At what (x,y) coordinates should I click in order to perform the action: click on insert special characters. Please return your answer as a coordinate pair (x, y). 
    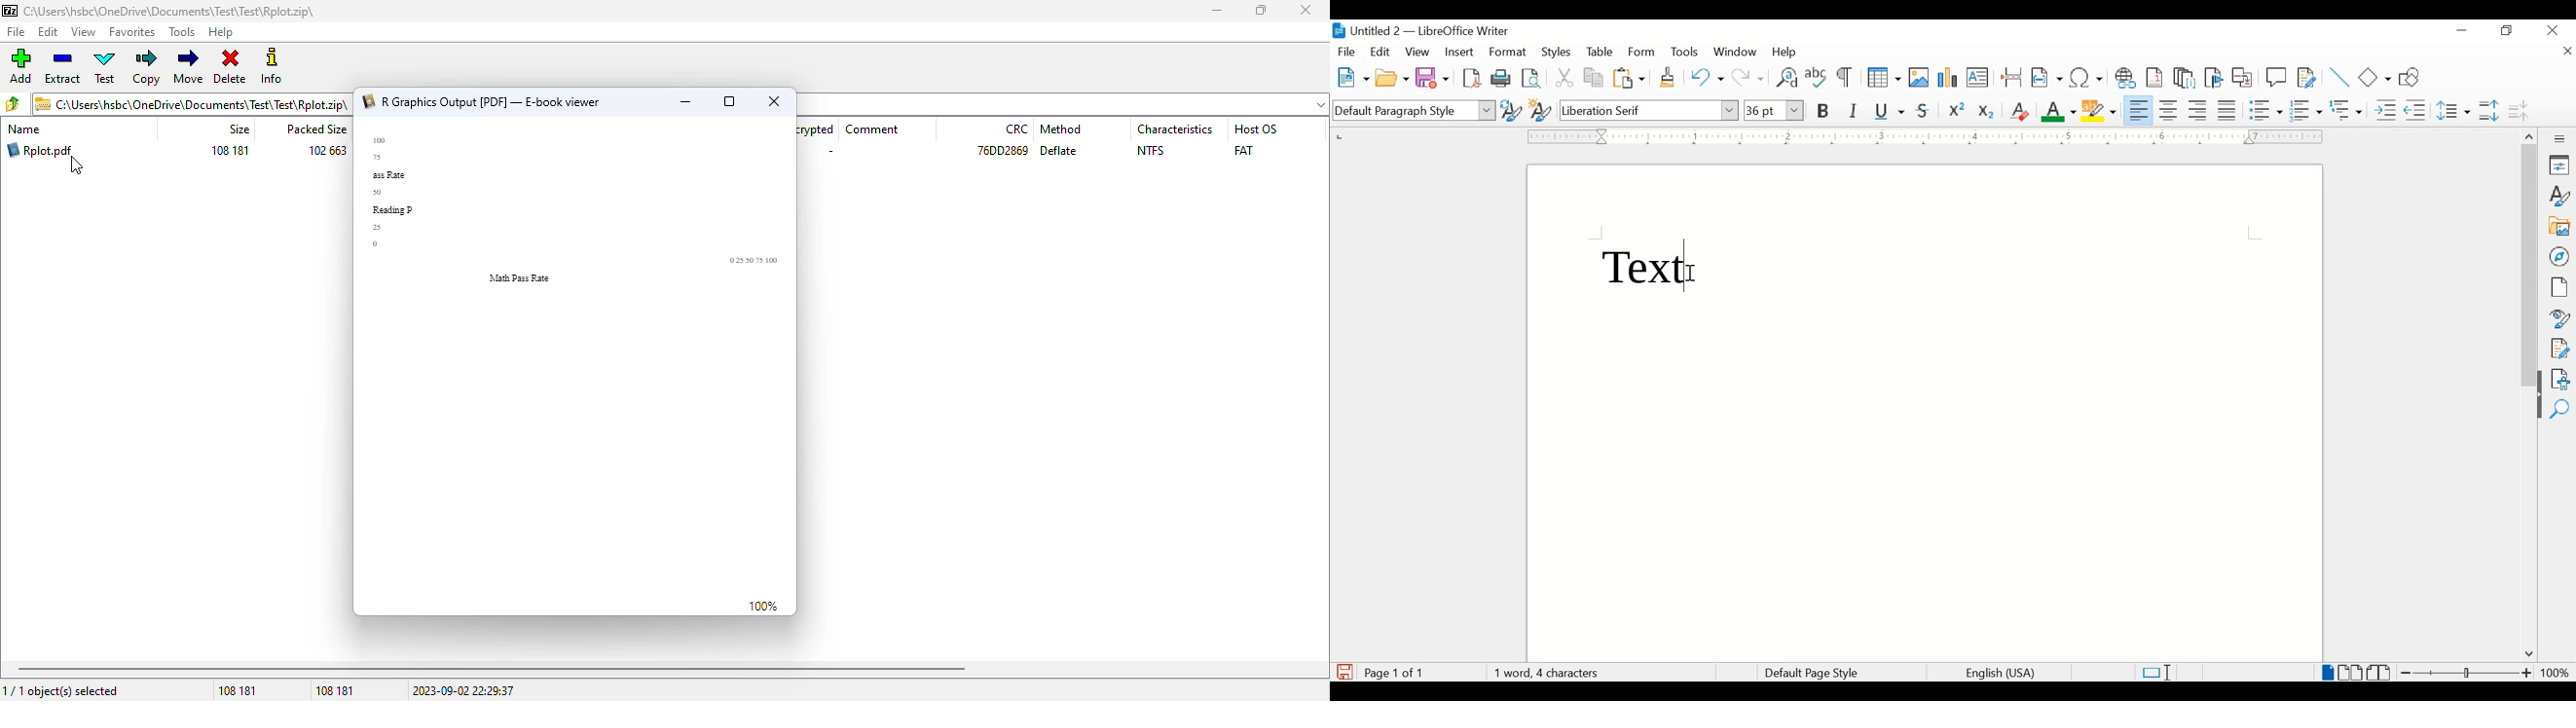
    Looking at the image, I should click on (2087, 77).